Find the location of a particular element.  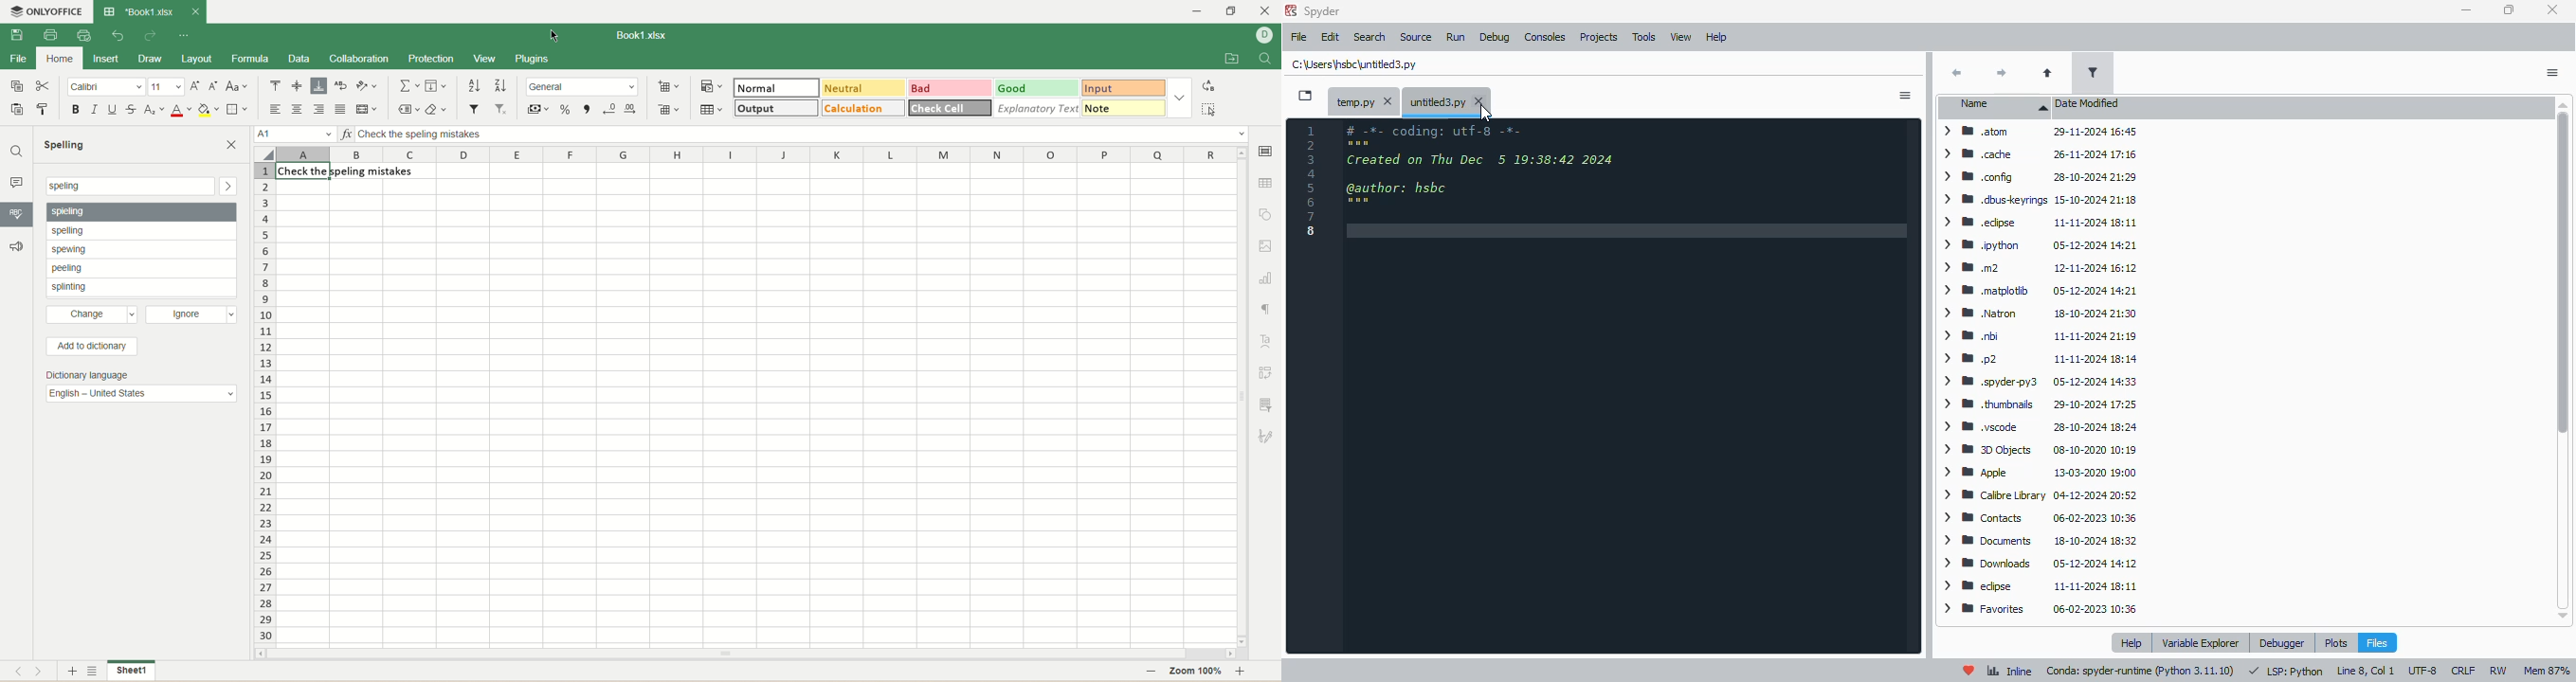

> WB Contacts 06-02-2023 10:36 is located at coordinates (2035, 518).